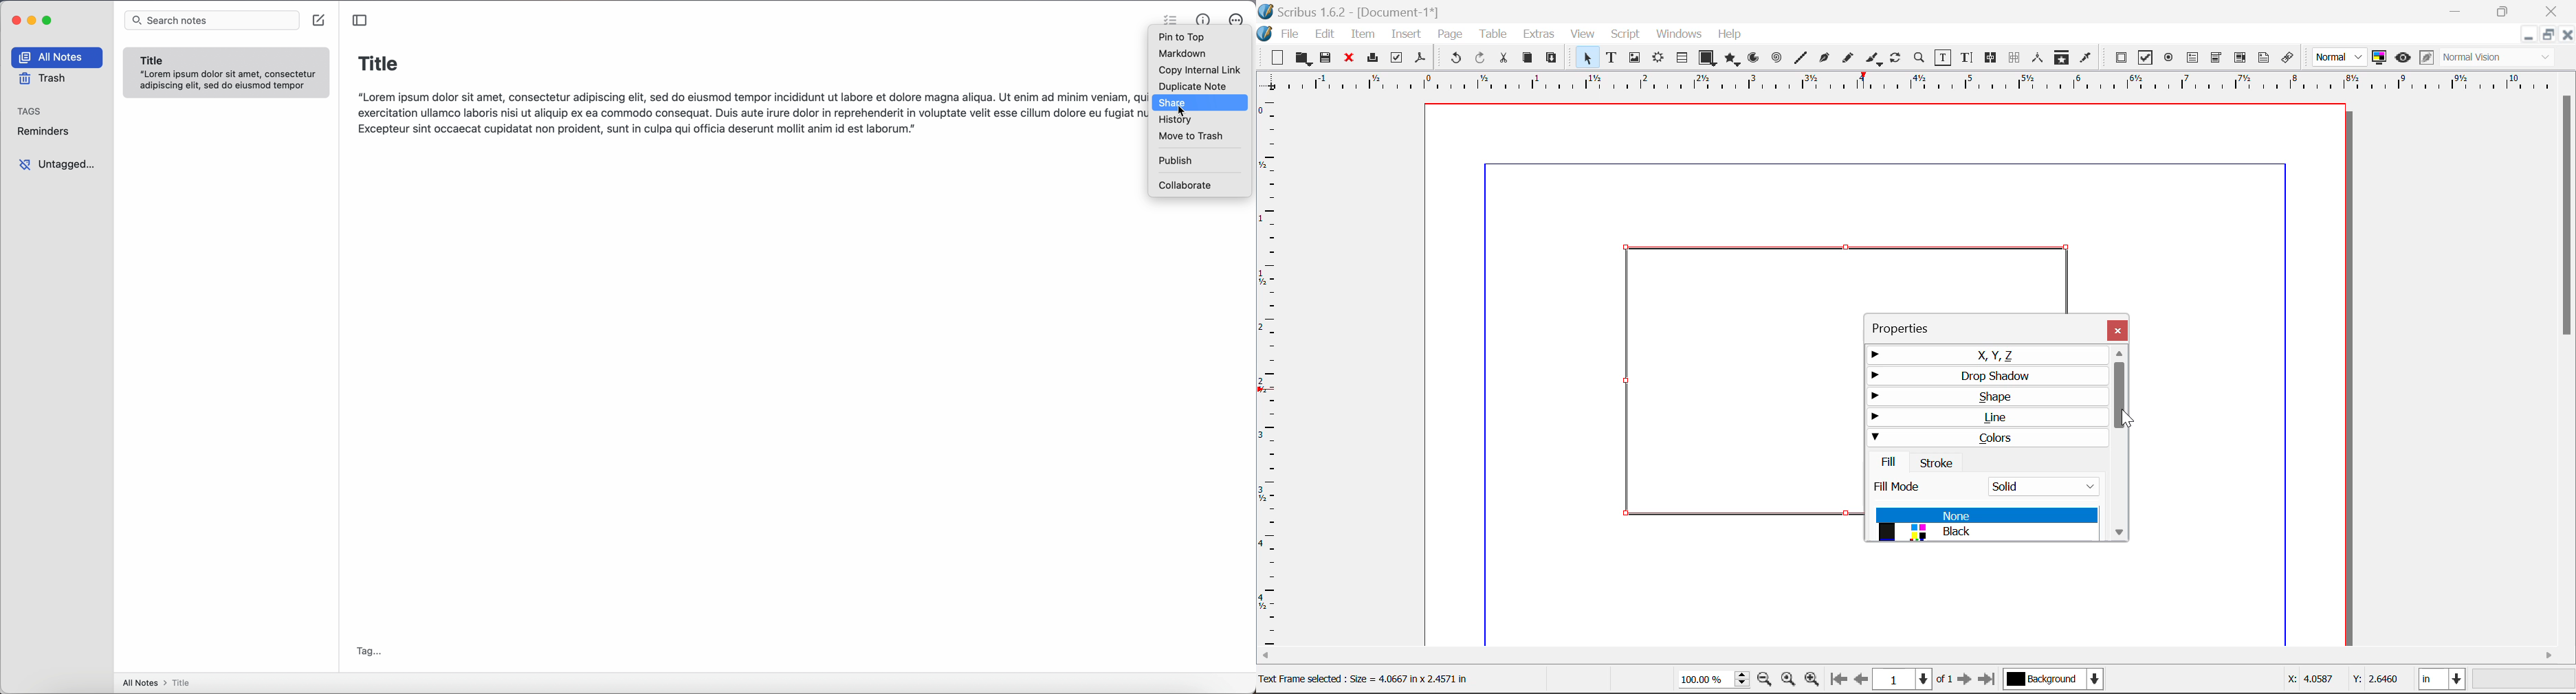 The image size is (2576, 700). Describe the element at coordinates (1170, 18) in the screenshot. I see `check list` at that location.